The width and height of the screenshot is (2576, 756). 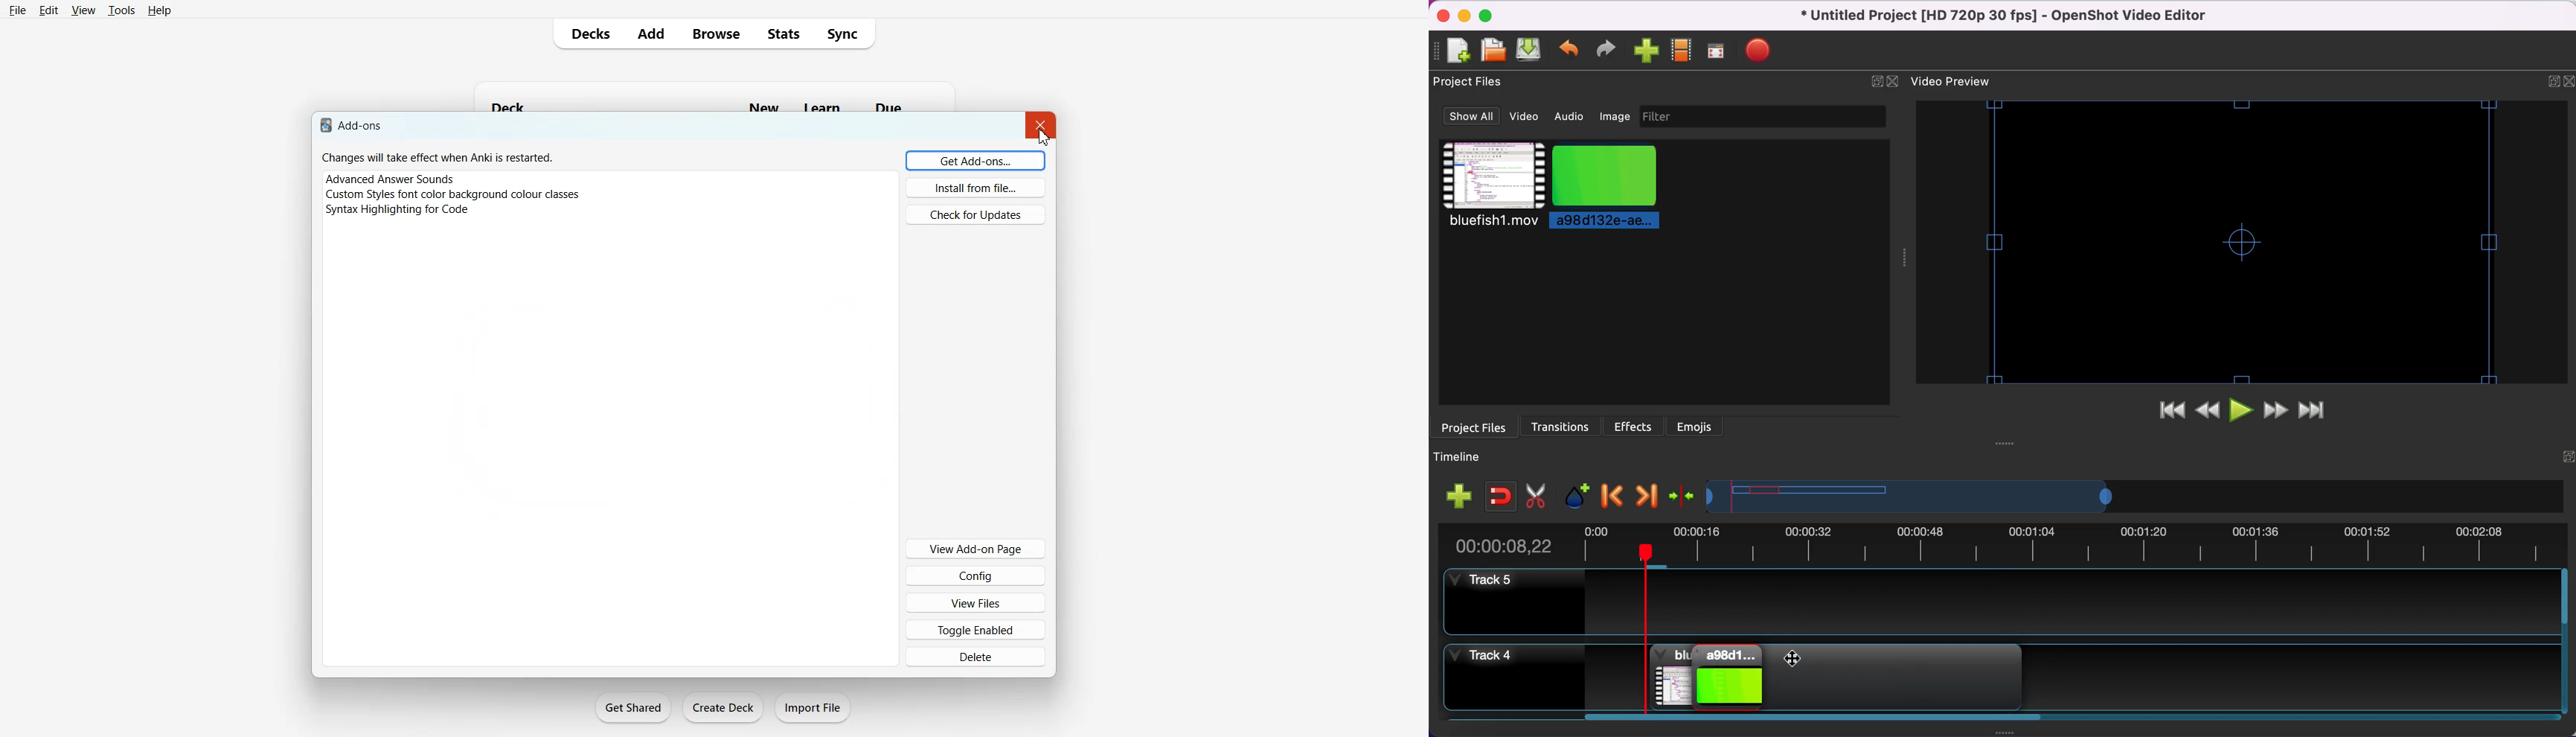 I want to click on add marker, so click(x=1578, y=494).